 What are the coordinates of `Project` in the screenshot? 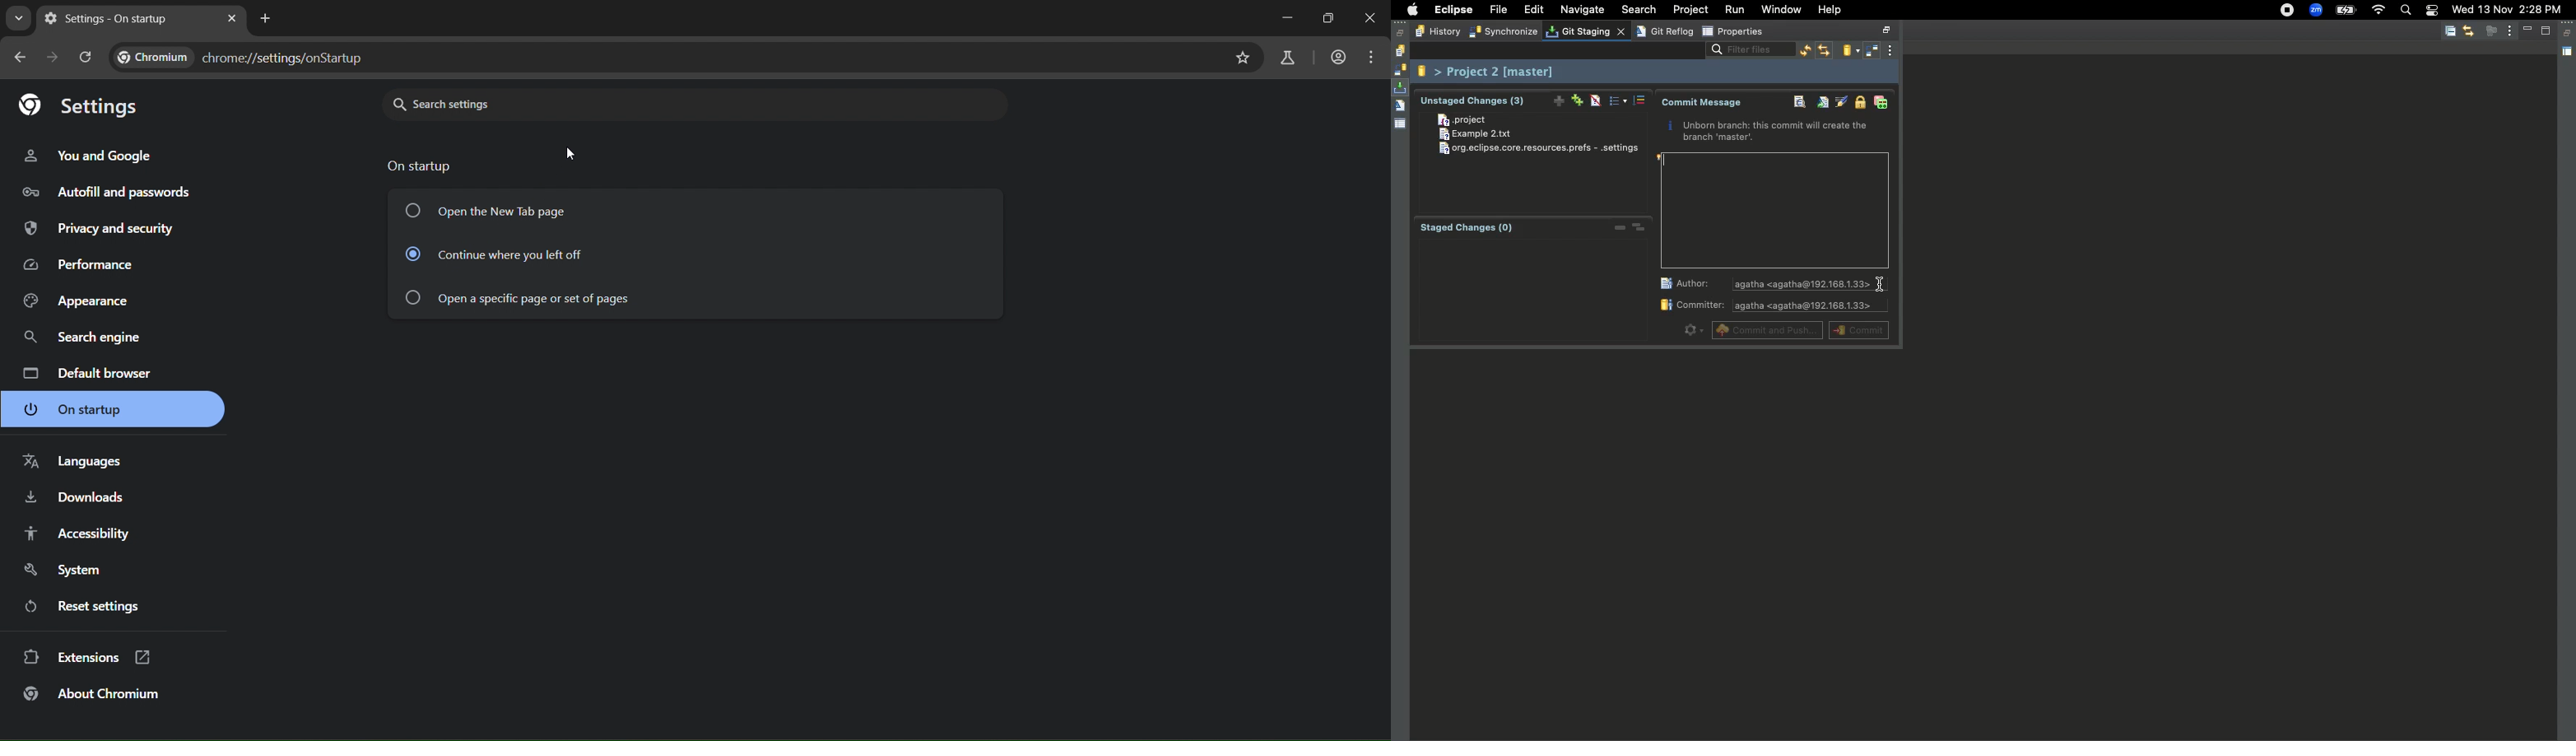 It's located at (1691, 10).